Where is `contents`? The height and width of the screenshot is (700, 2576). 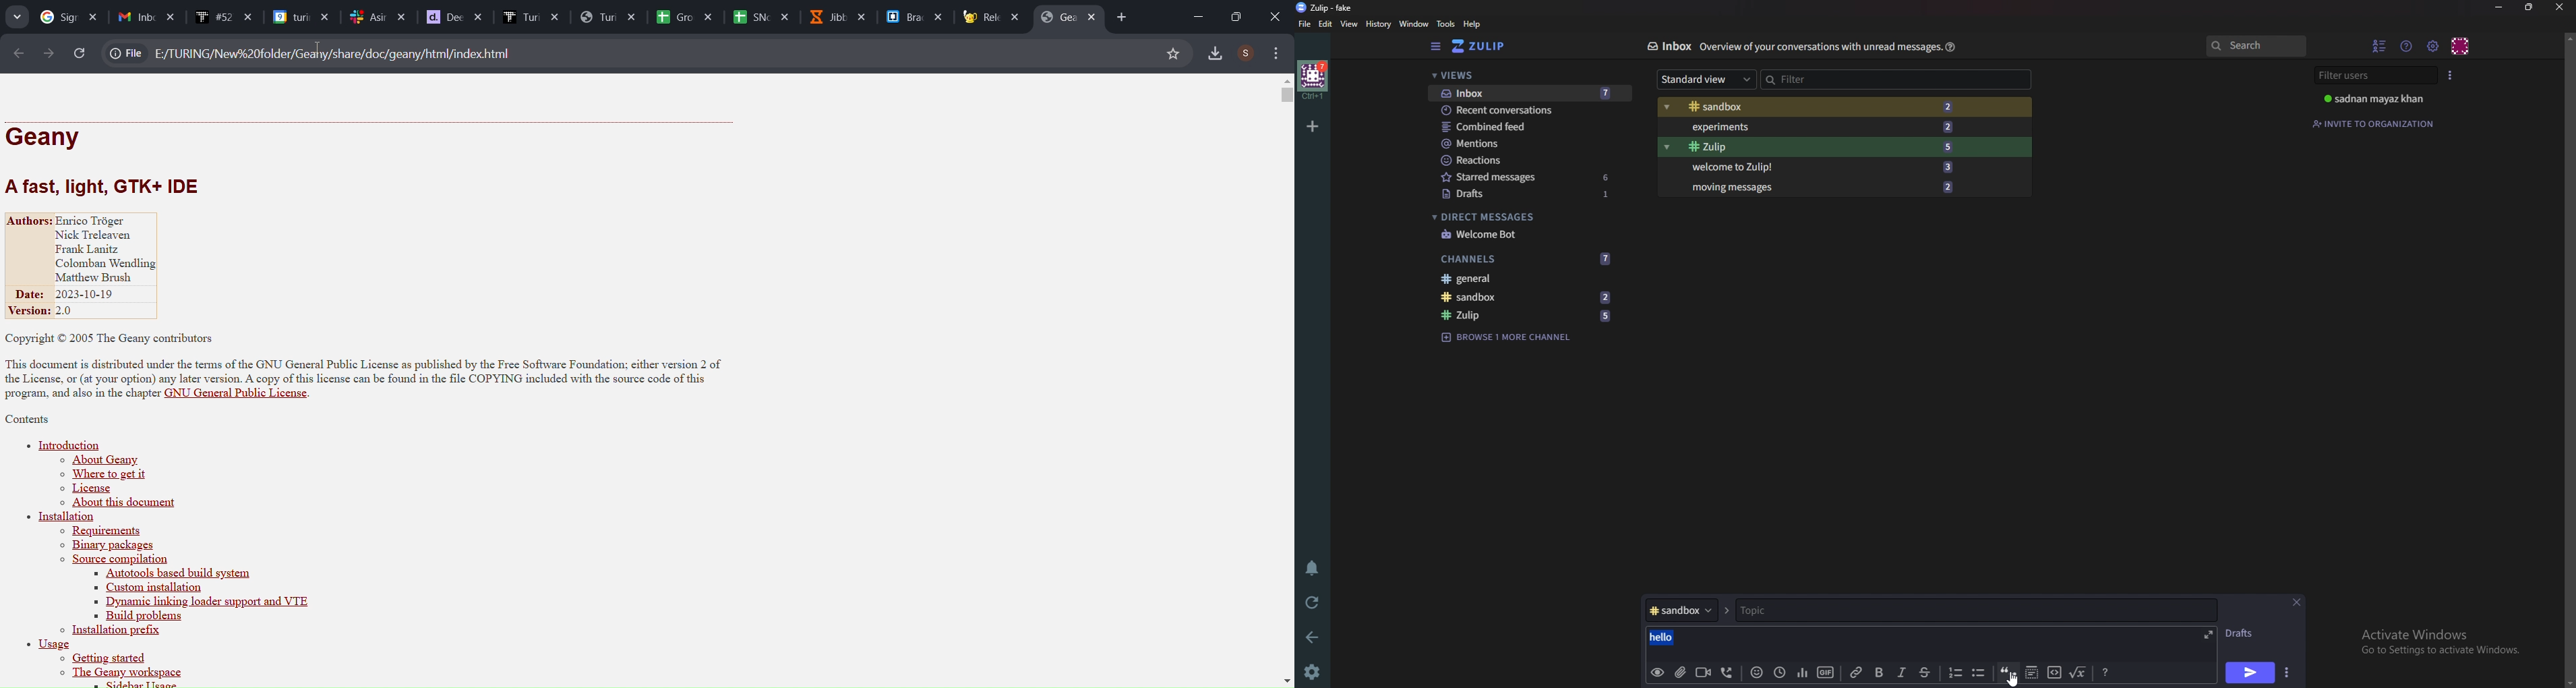
contents is located at coordinates (30, 420).